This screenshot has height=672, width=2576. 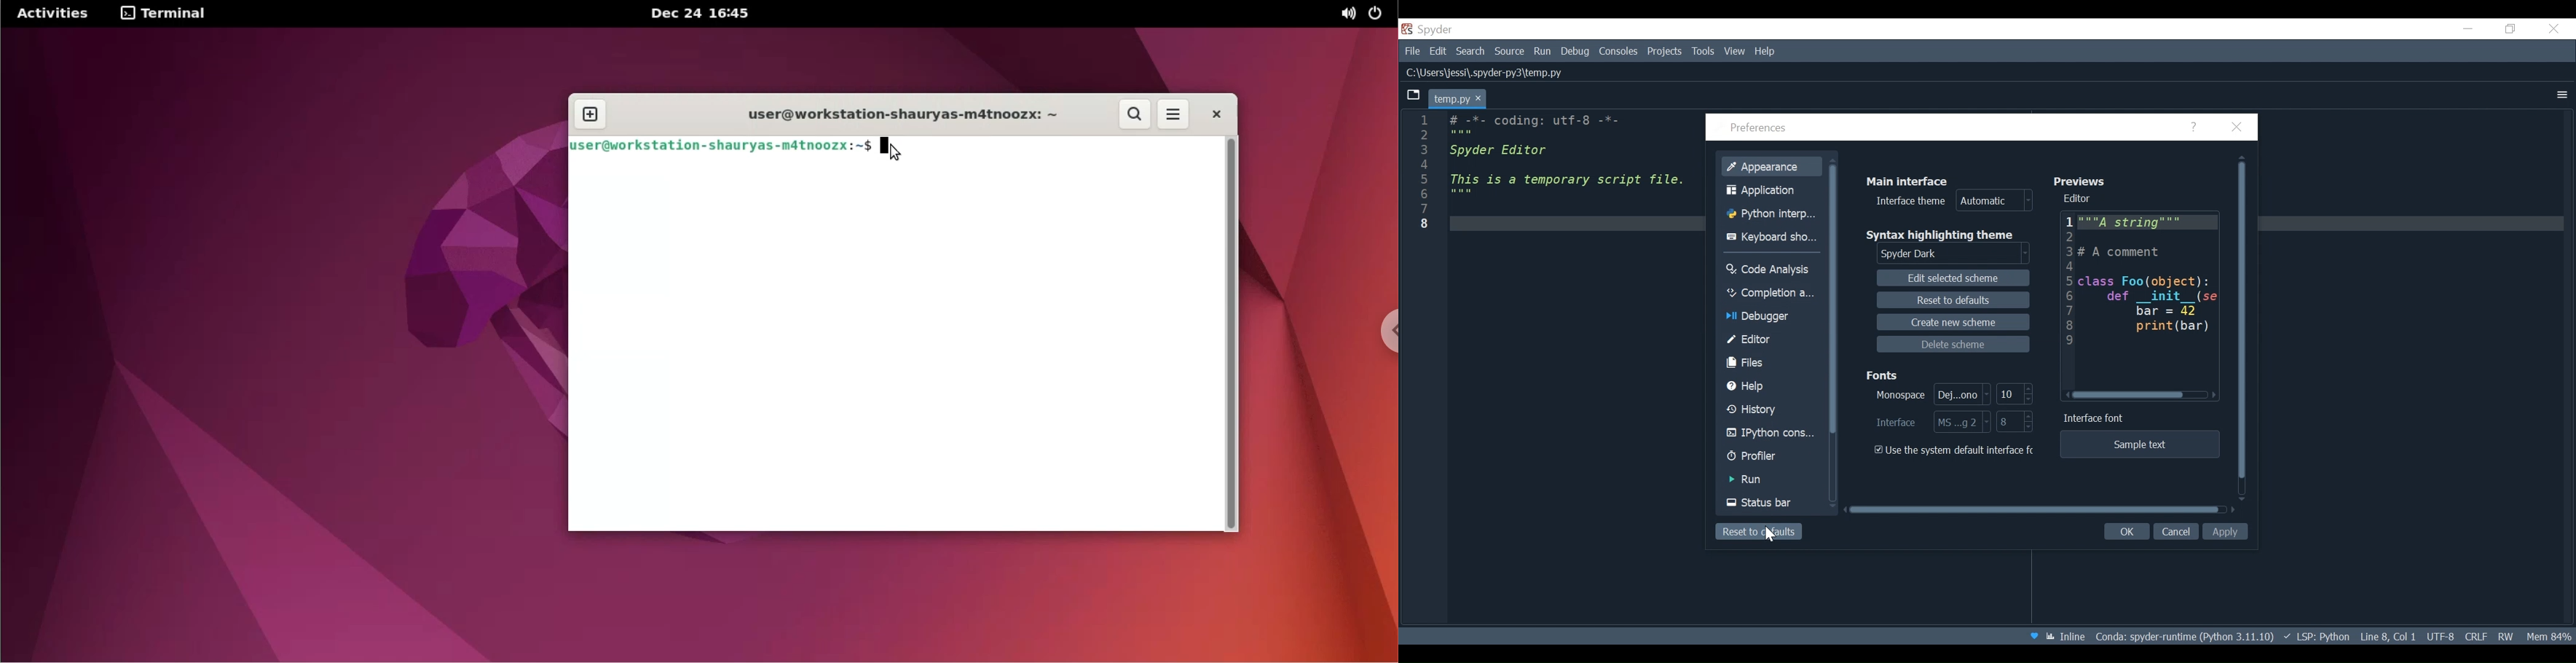 I want to click on Spyder Desktop Icon, so click(x=1430, y=29).